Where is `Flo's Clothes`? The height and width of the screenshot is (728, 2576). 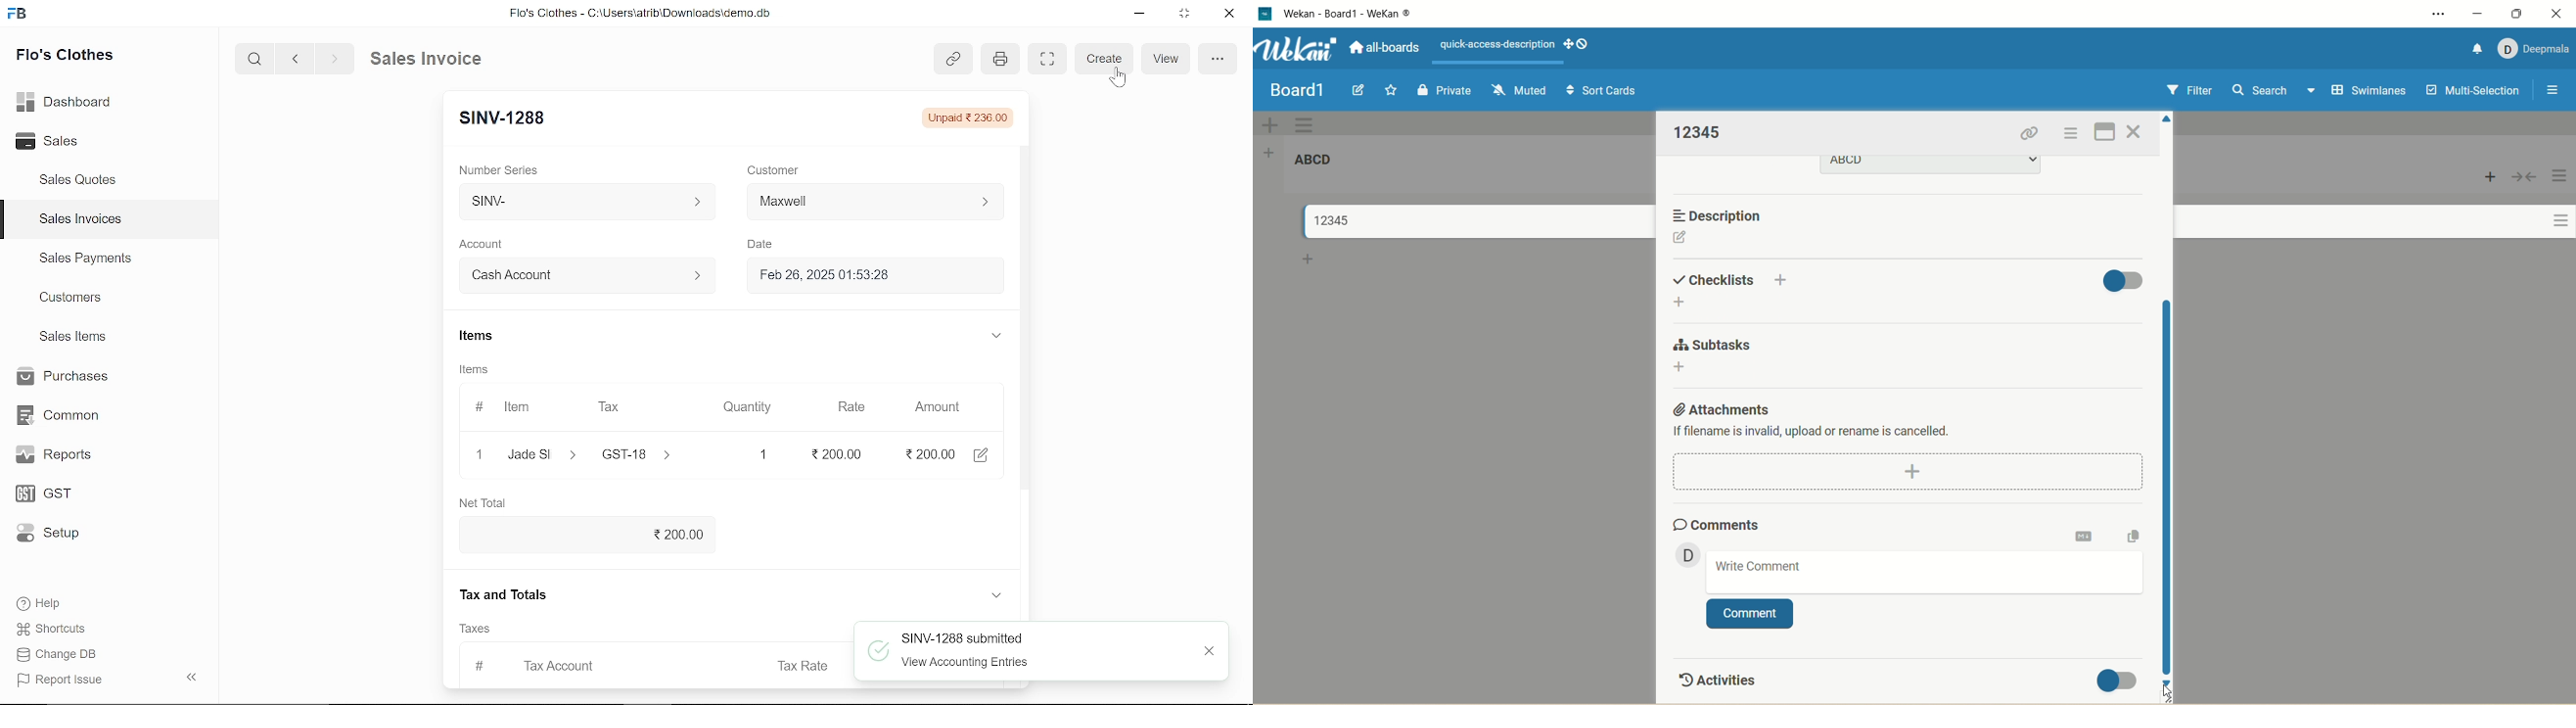 Flo's Clothes is located at coordinates (65, 57).